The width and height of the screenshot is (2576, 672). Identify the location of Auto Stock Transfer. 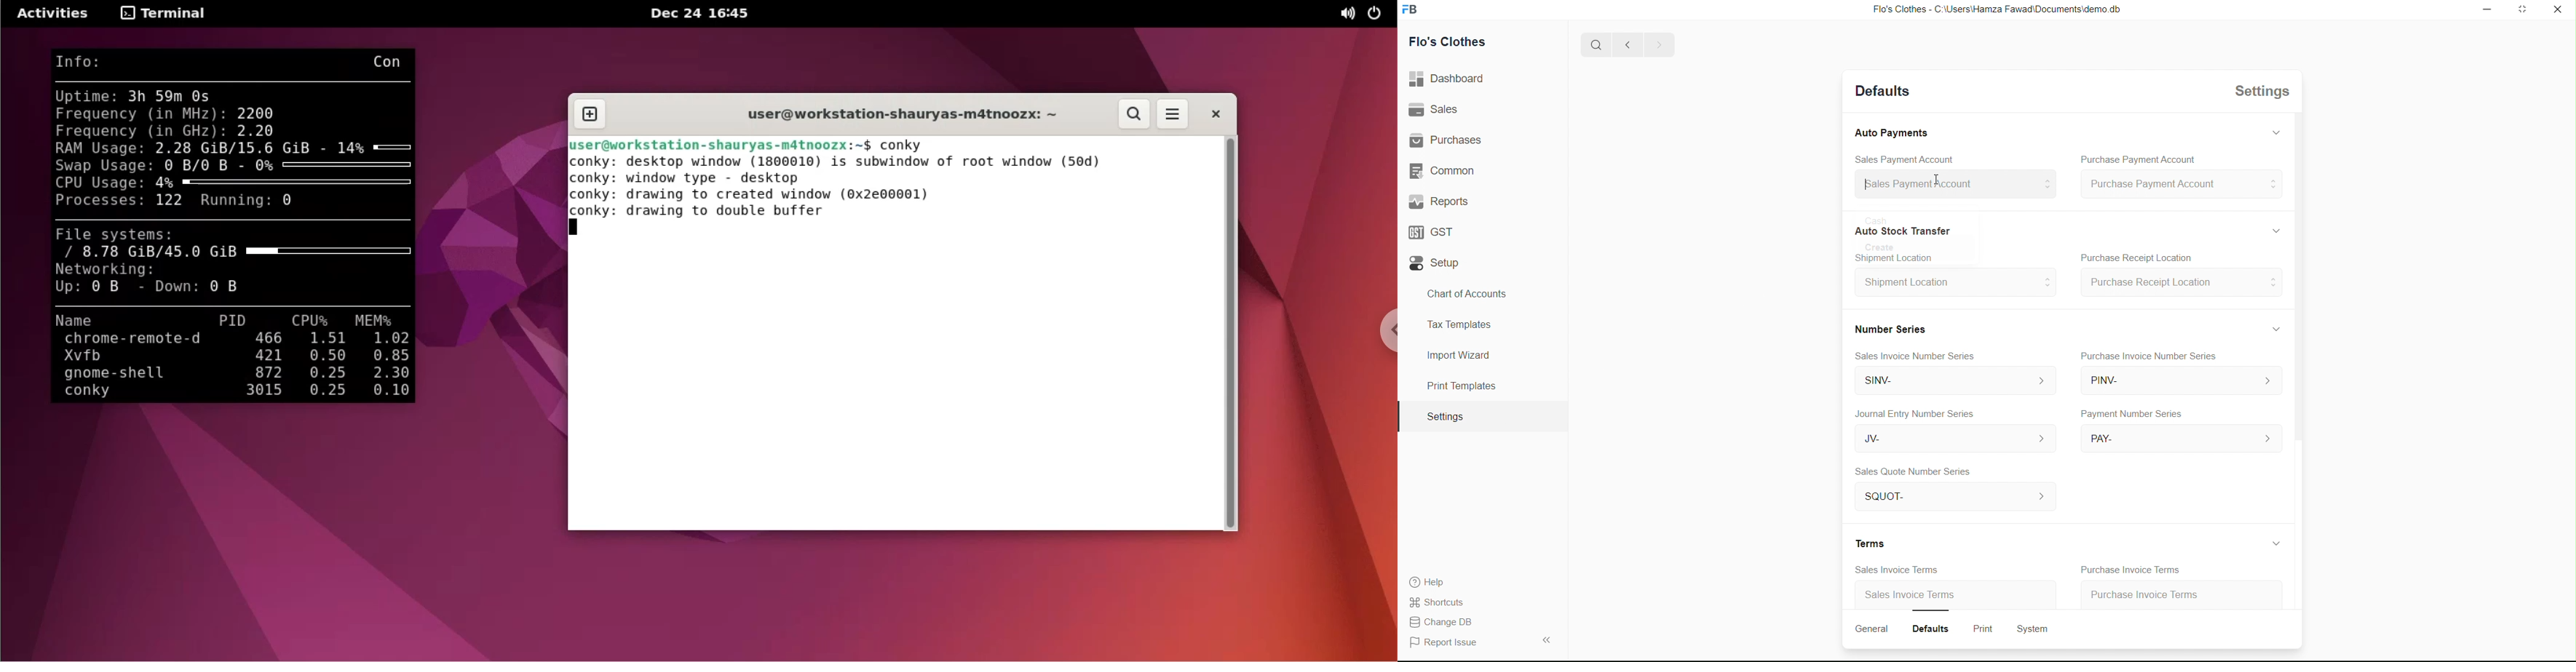
(1901, 232).